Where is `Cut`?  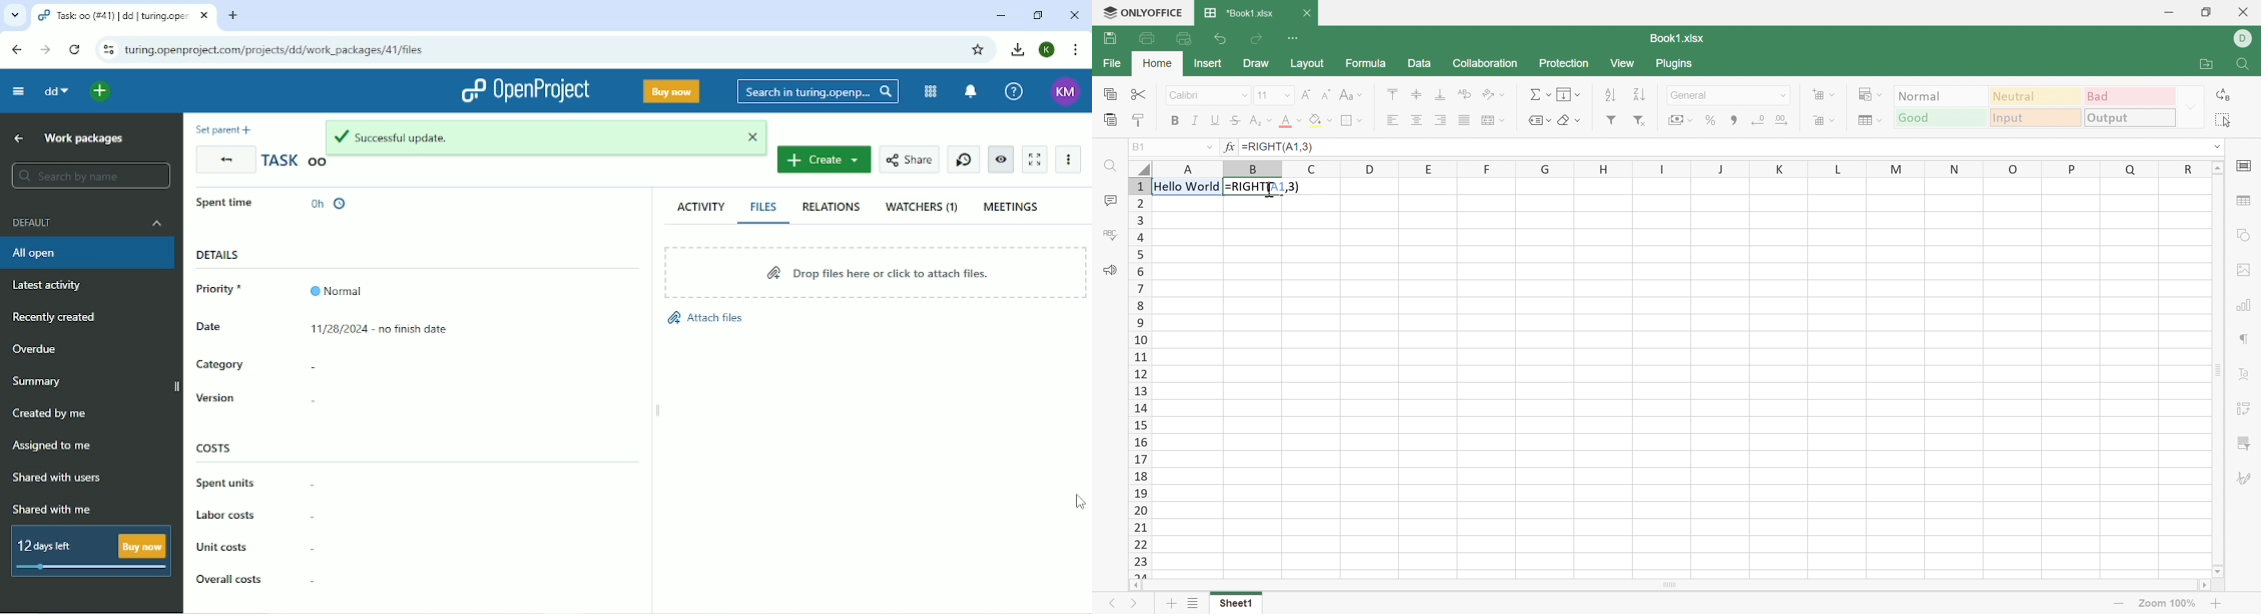 Cut is located at coordinates (1138, 94).